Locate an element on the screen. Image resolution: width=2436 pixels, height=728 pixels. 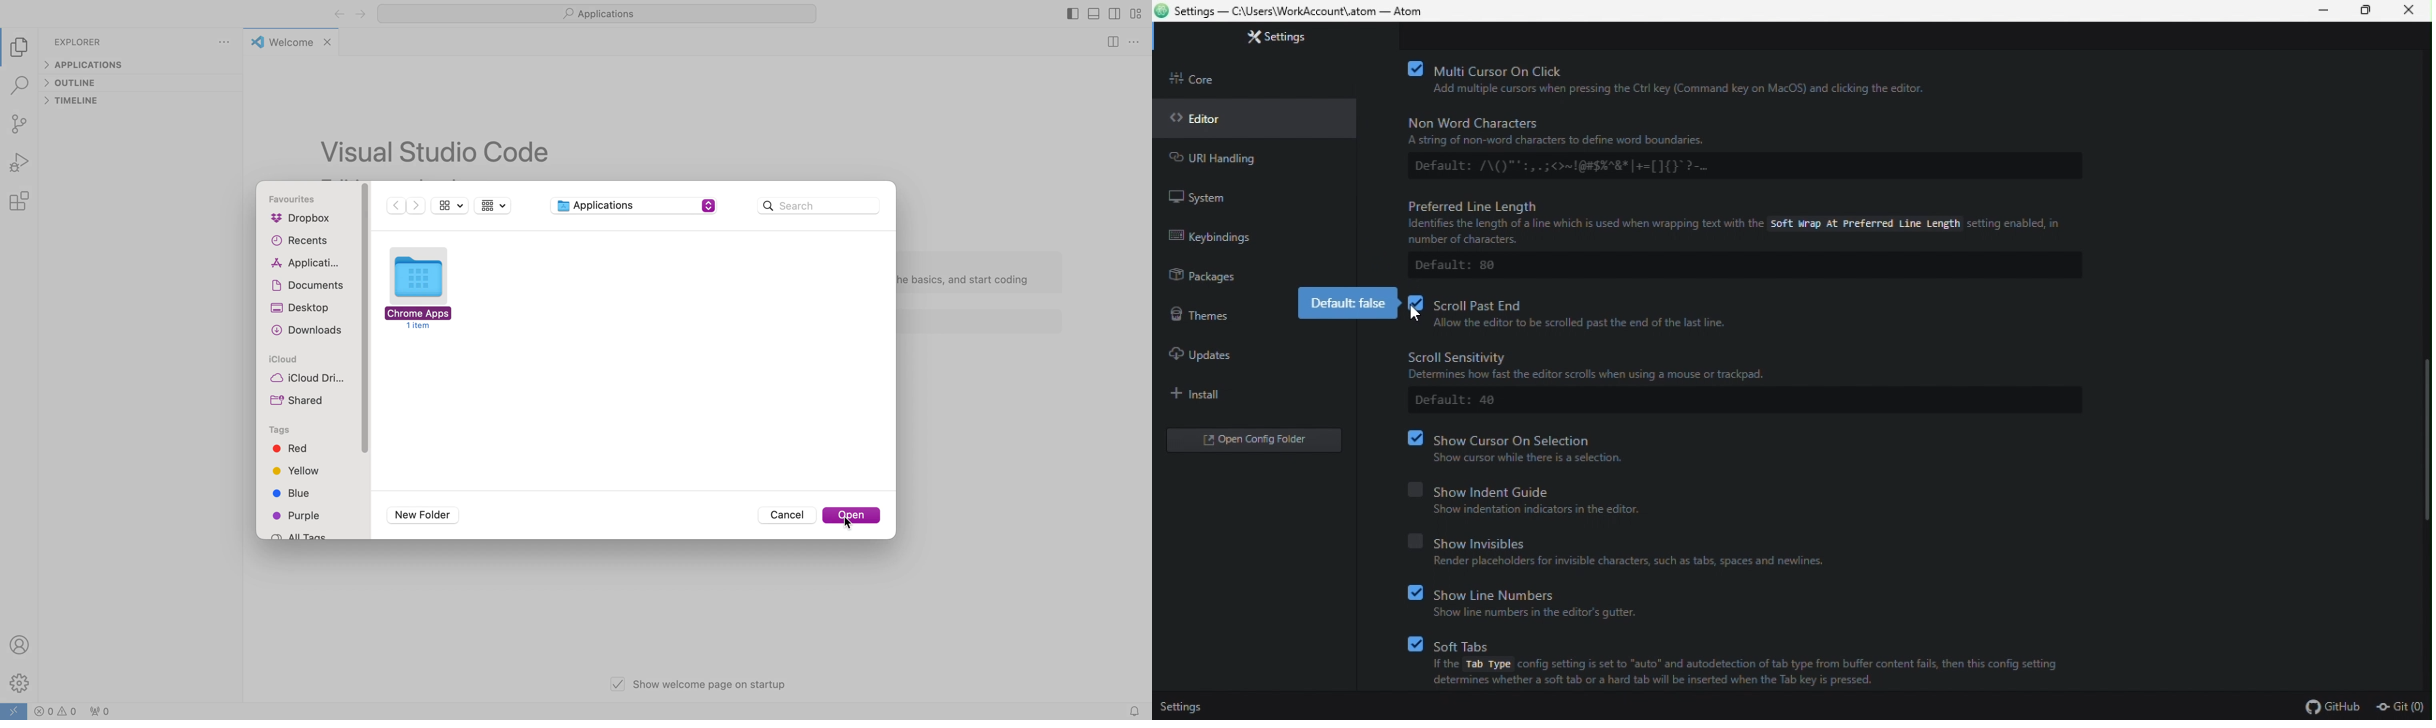
Themes is located at coordinates (1207, 318).